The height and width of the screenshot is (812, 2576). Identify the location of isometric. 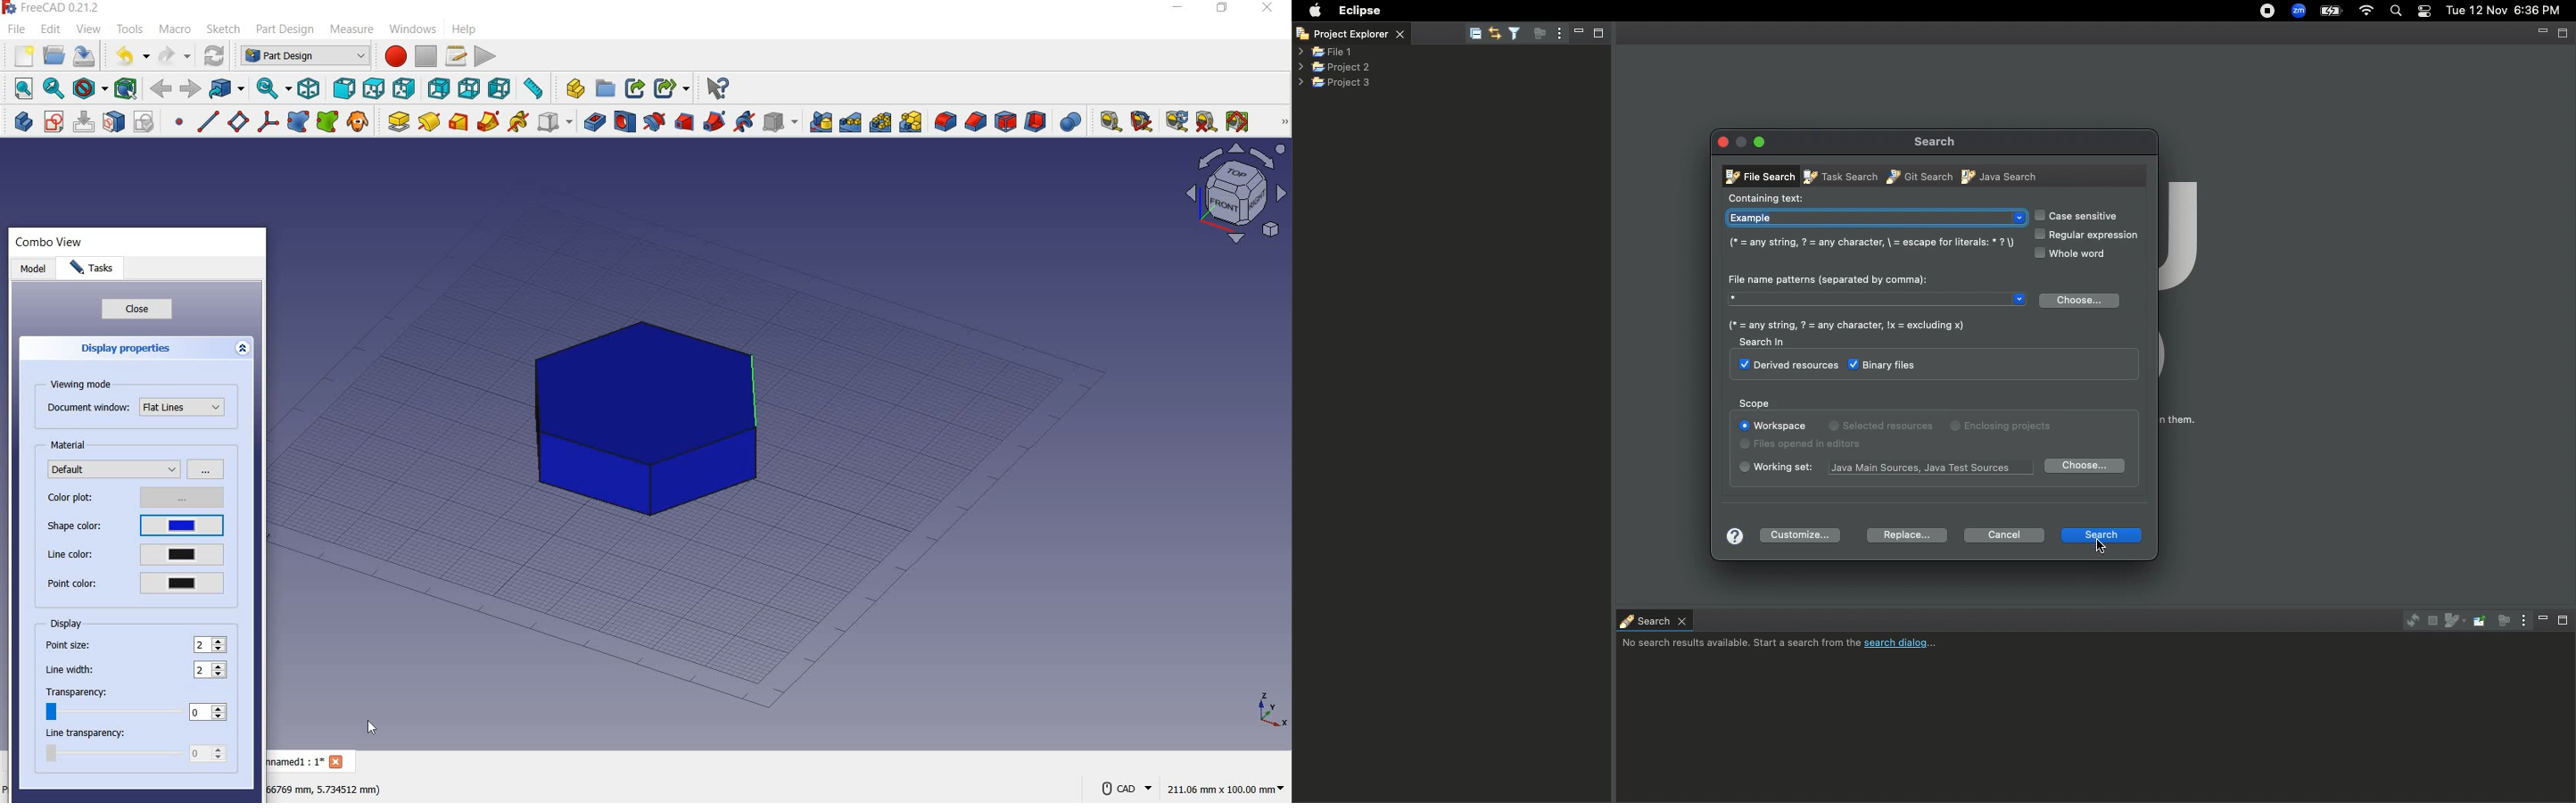
(311, 90).